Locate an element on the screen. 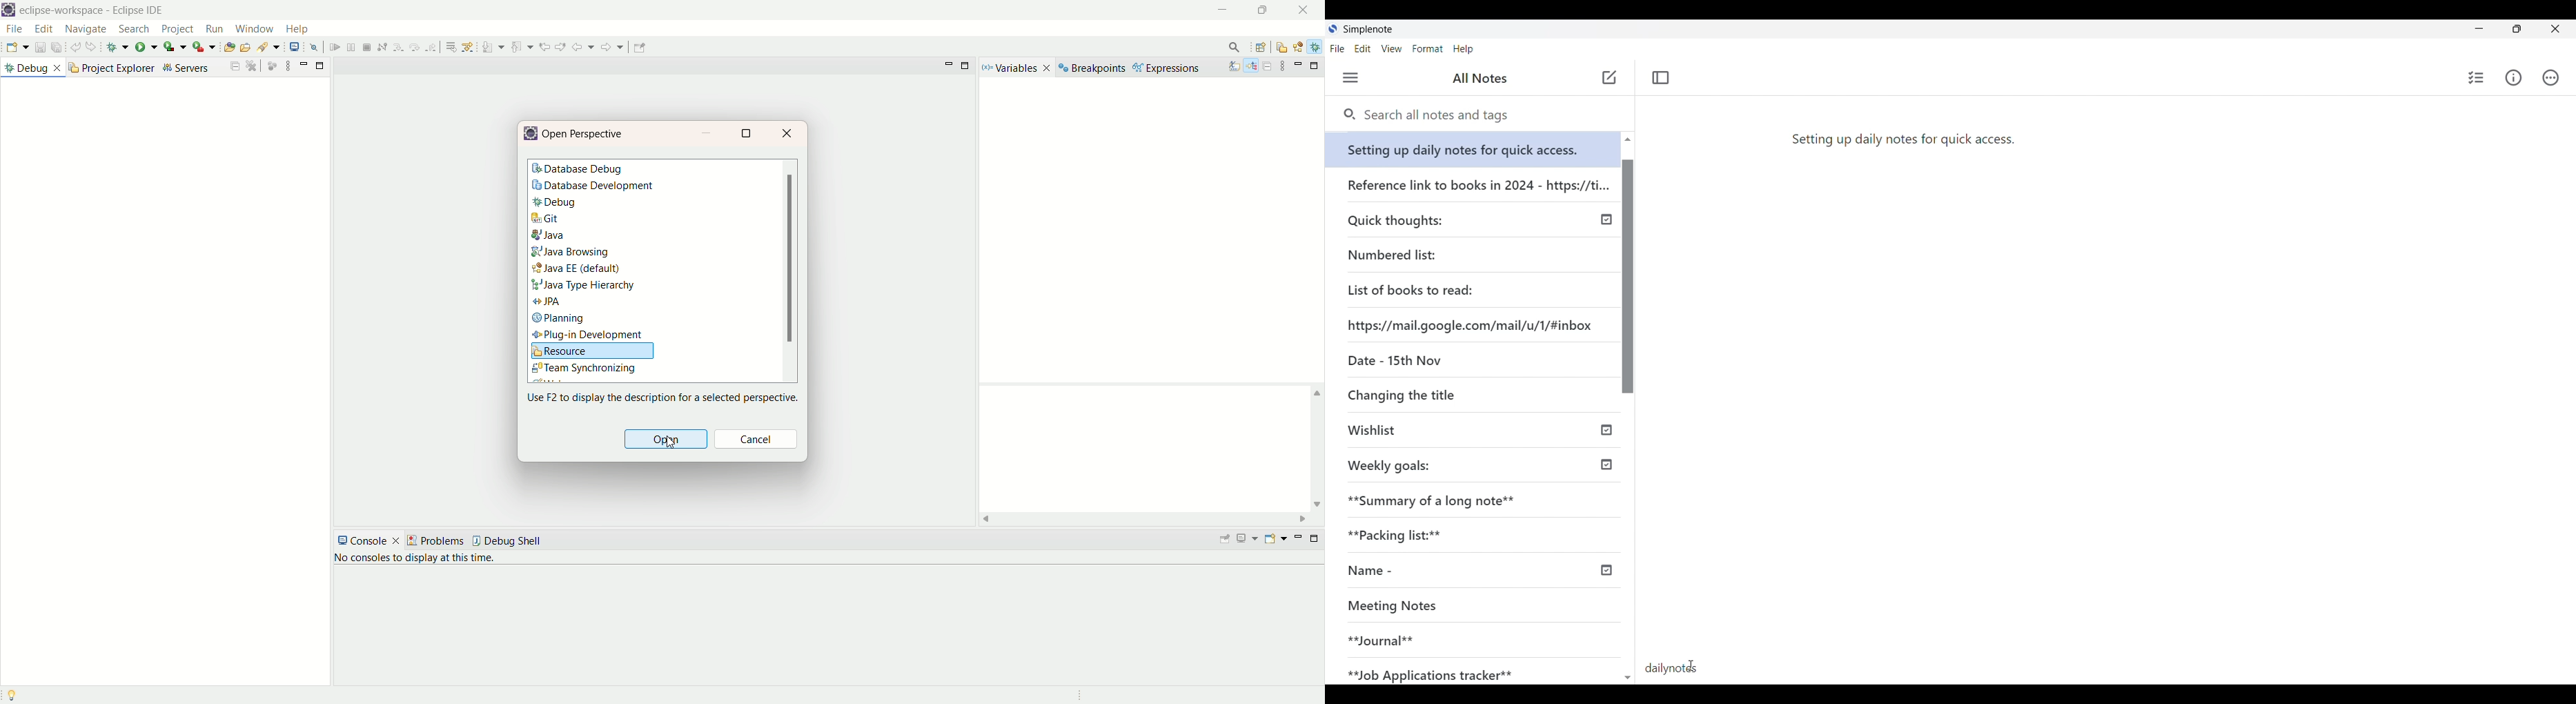  Meeting Notes is located at coordinates (1457, 607).